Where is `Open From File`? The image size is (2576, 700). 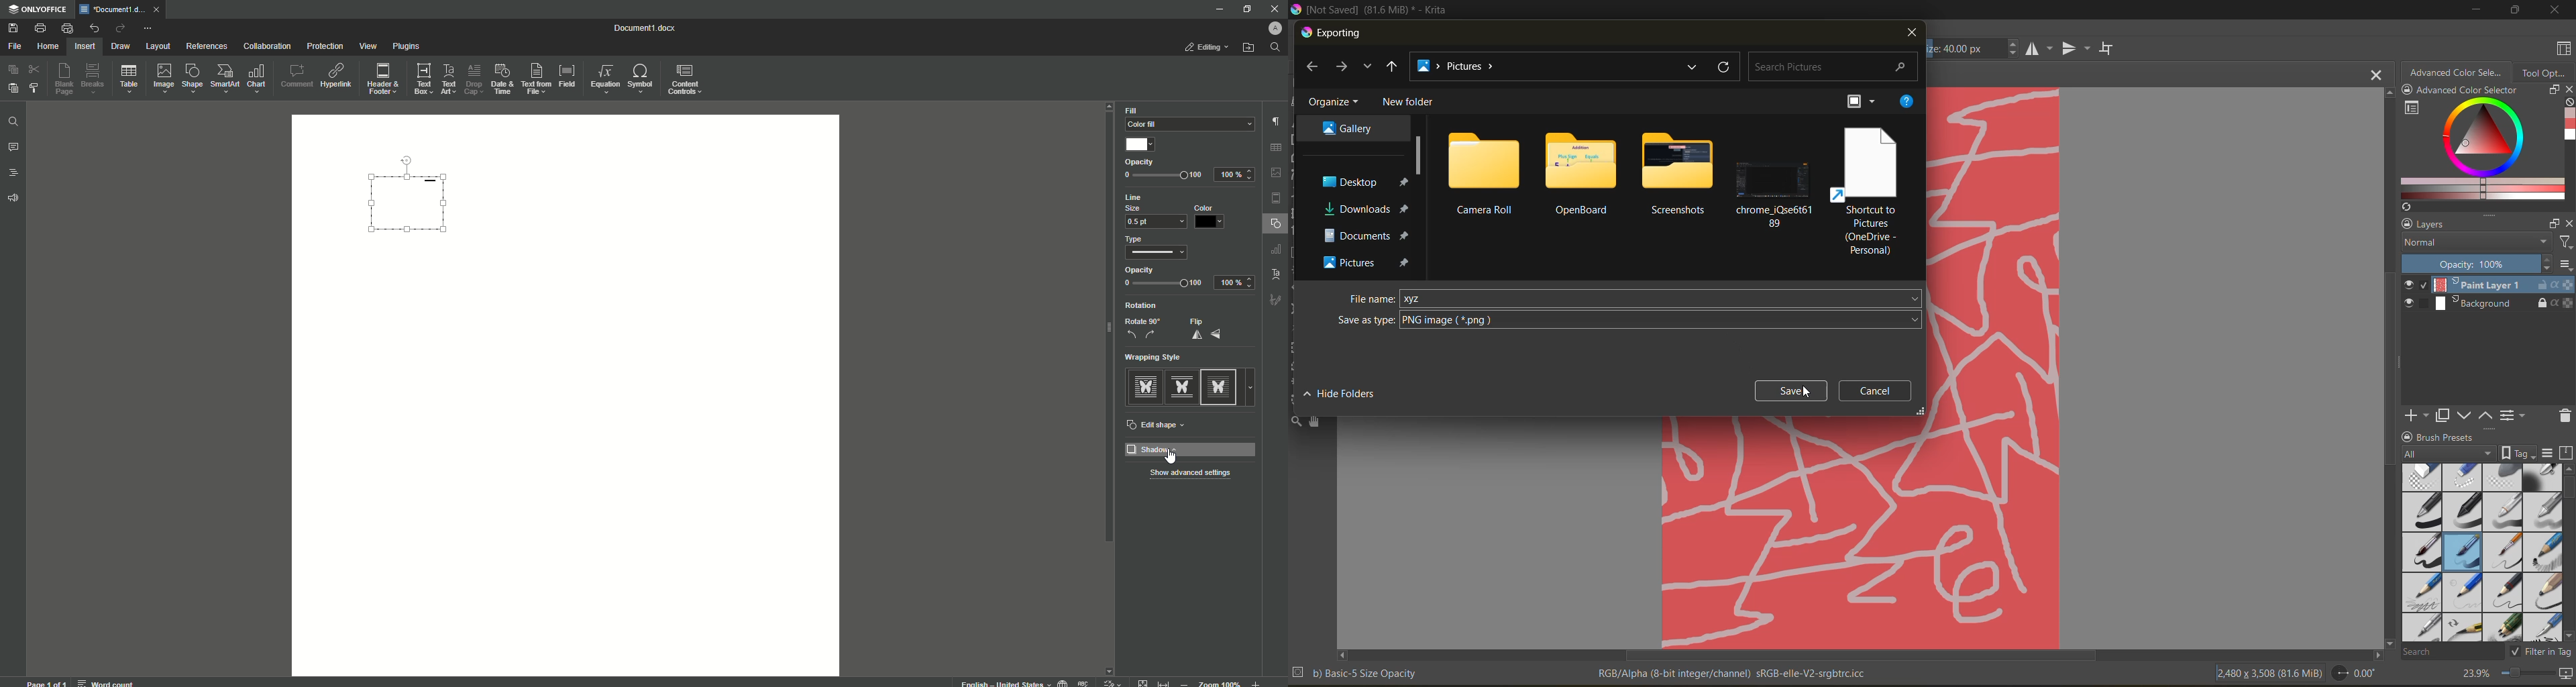
Open From File is located at coordinates (1249, 48).